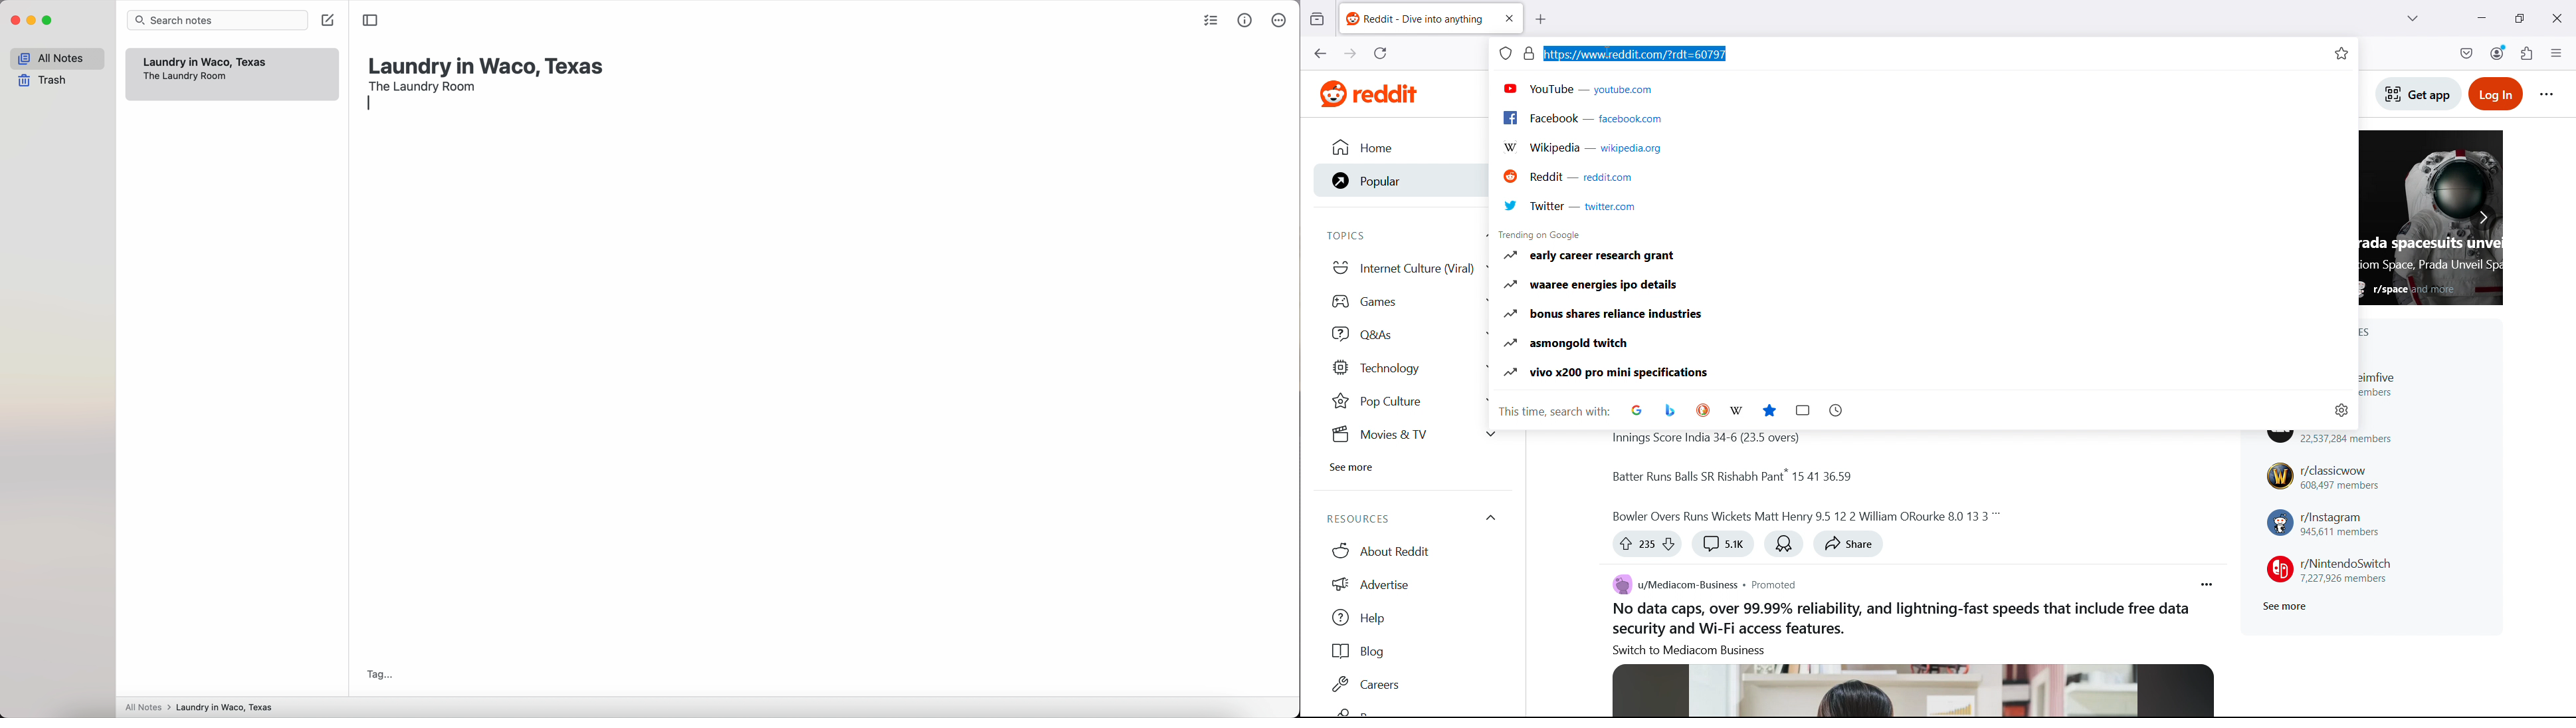 This screenshot has width=2576, height=728. What do you see at coordinates (1246, 19) in the screenshot?
I see `metrics` at bounding box center [1246, 19].